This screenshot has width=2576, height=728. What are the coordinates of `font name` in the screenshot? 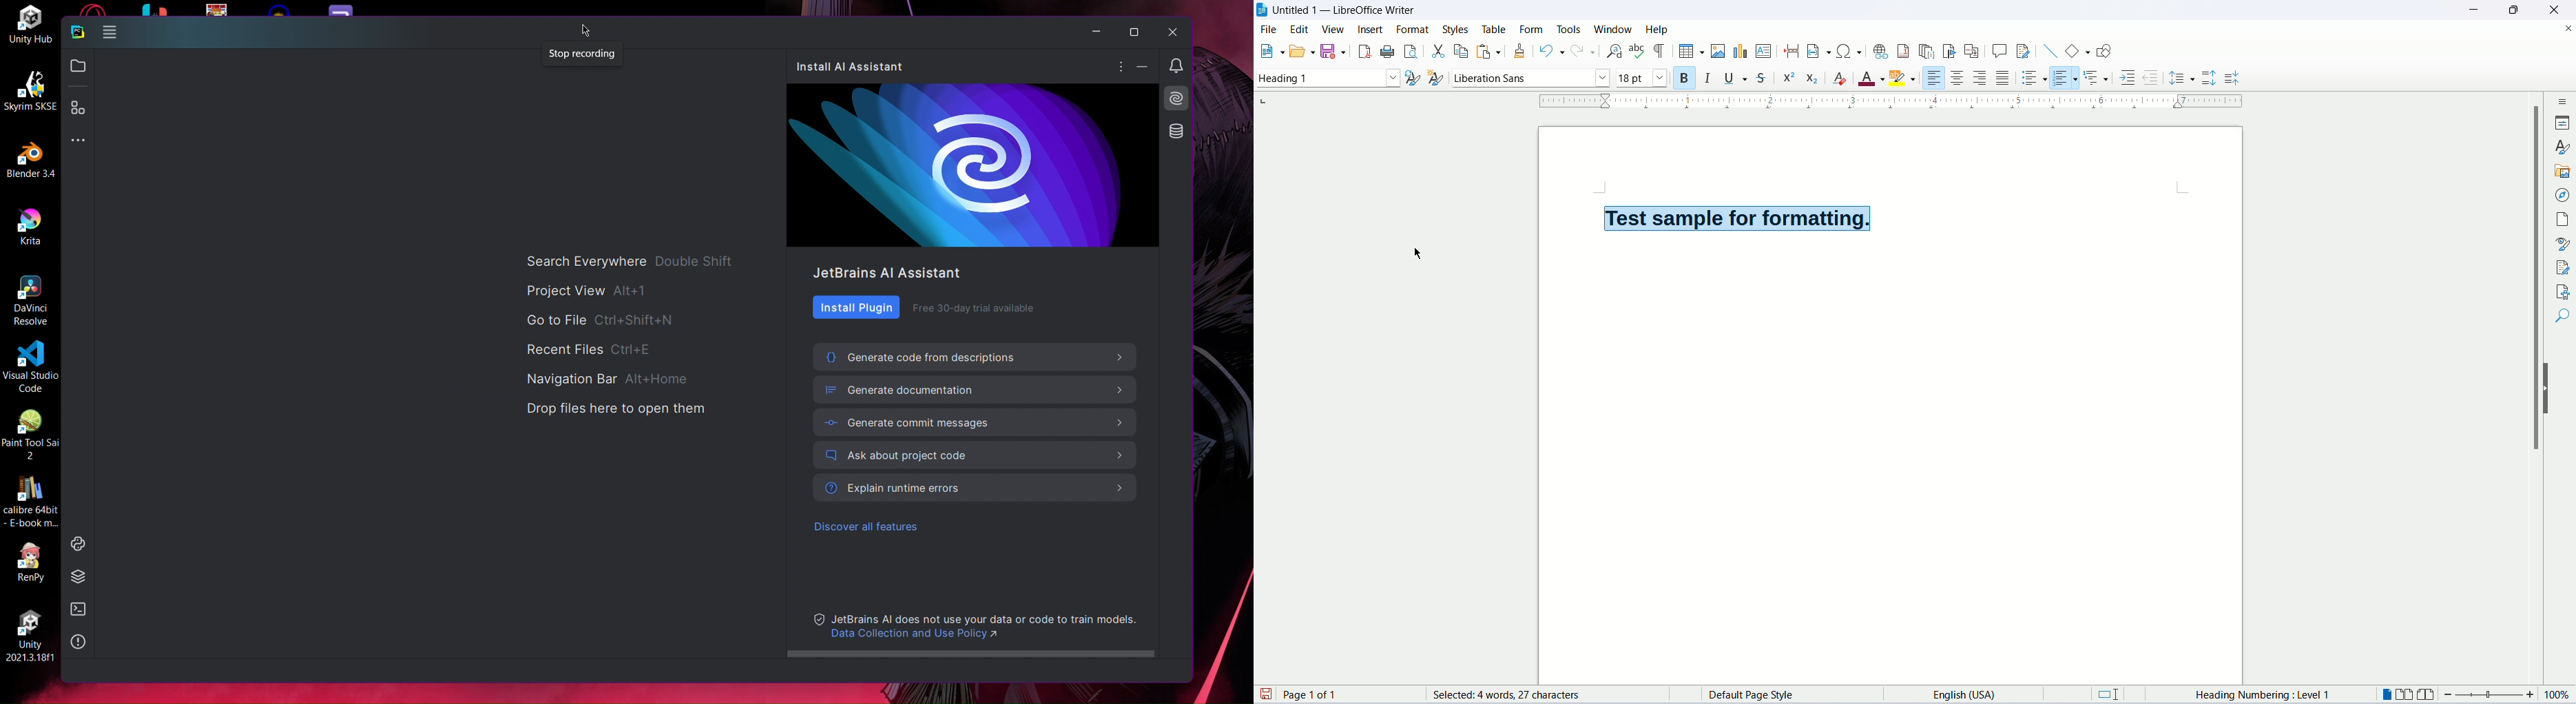 It's located at (1530, 77).